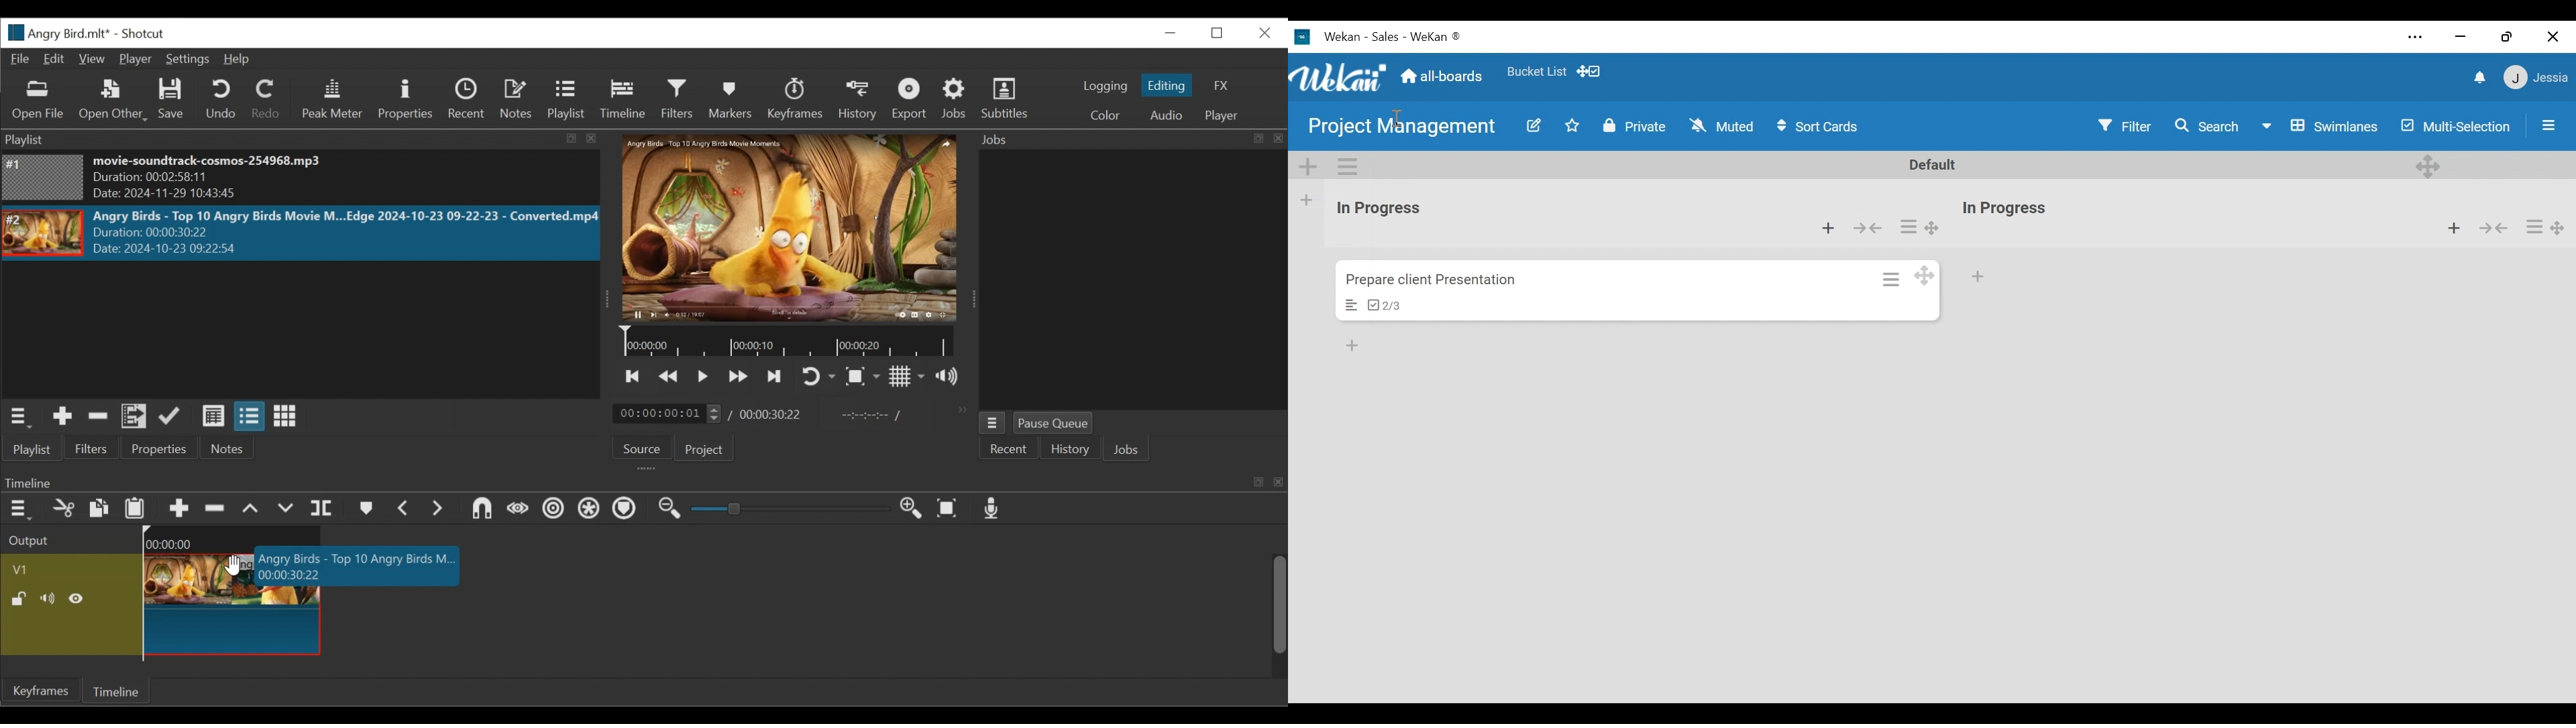 The height and width of the screenshot is (728, 2576). I want to click on Restore, so click(2510, 36).